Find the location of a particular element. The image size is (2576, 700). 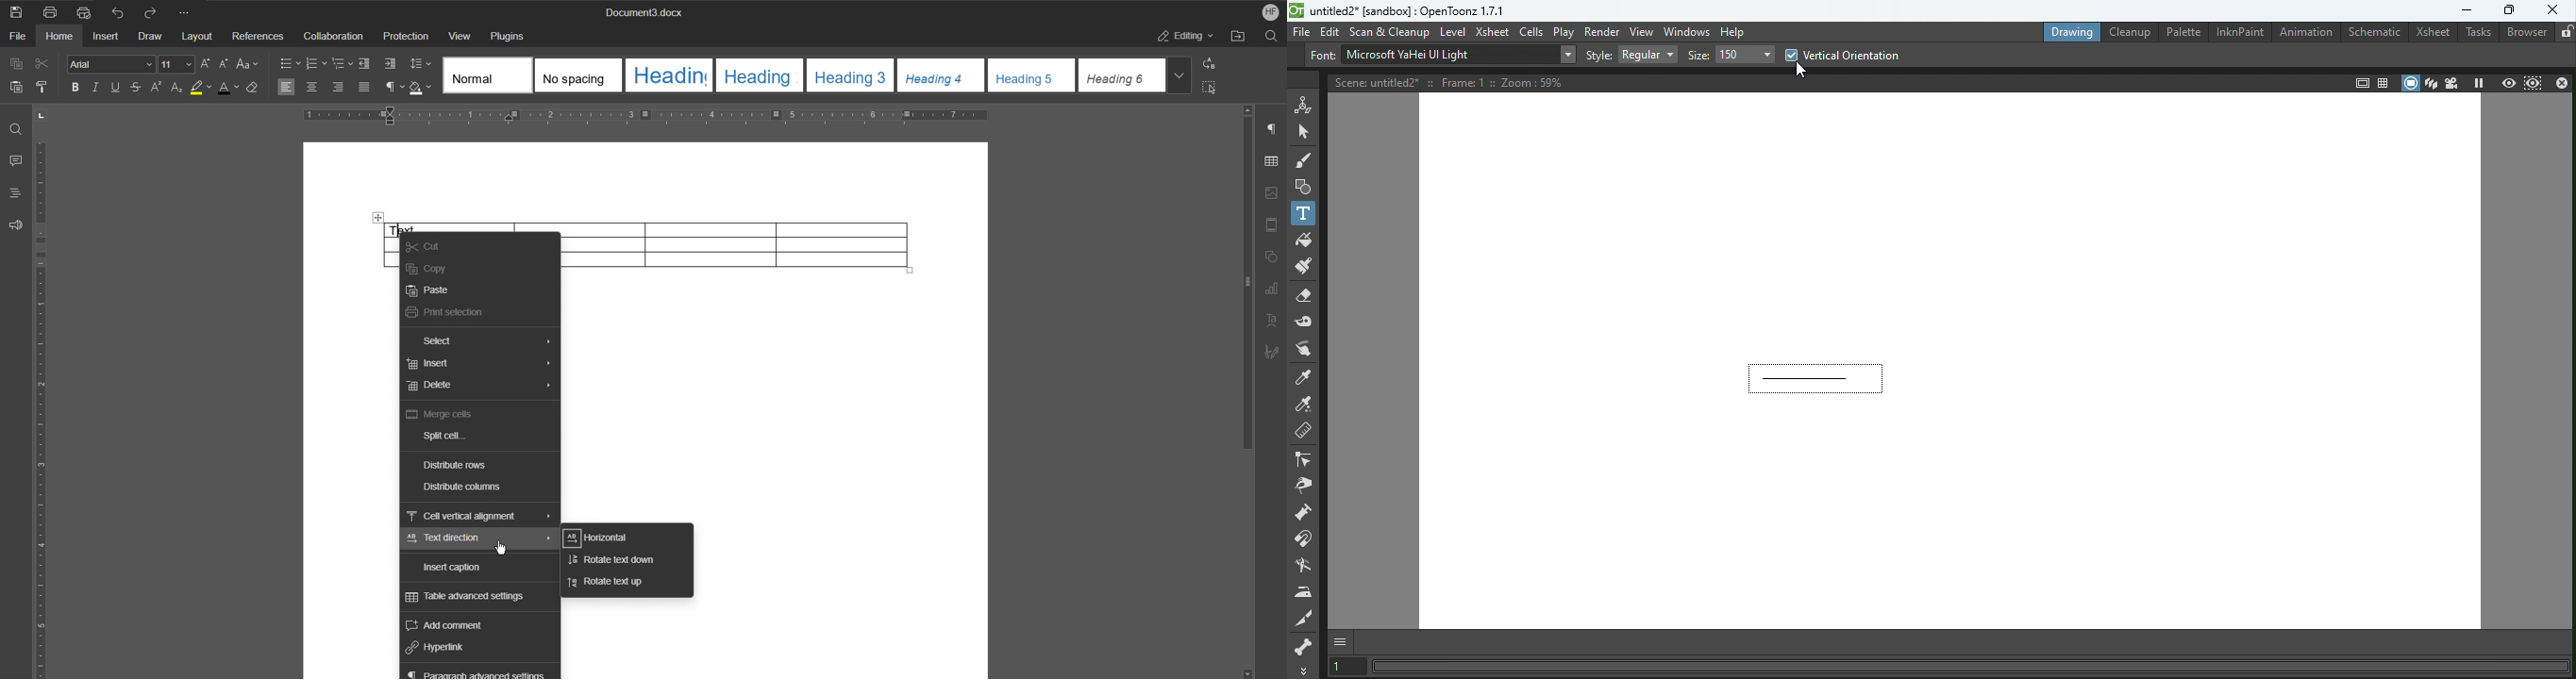

Nonprinting characters is located at coordinates (392, 87).